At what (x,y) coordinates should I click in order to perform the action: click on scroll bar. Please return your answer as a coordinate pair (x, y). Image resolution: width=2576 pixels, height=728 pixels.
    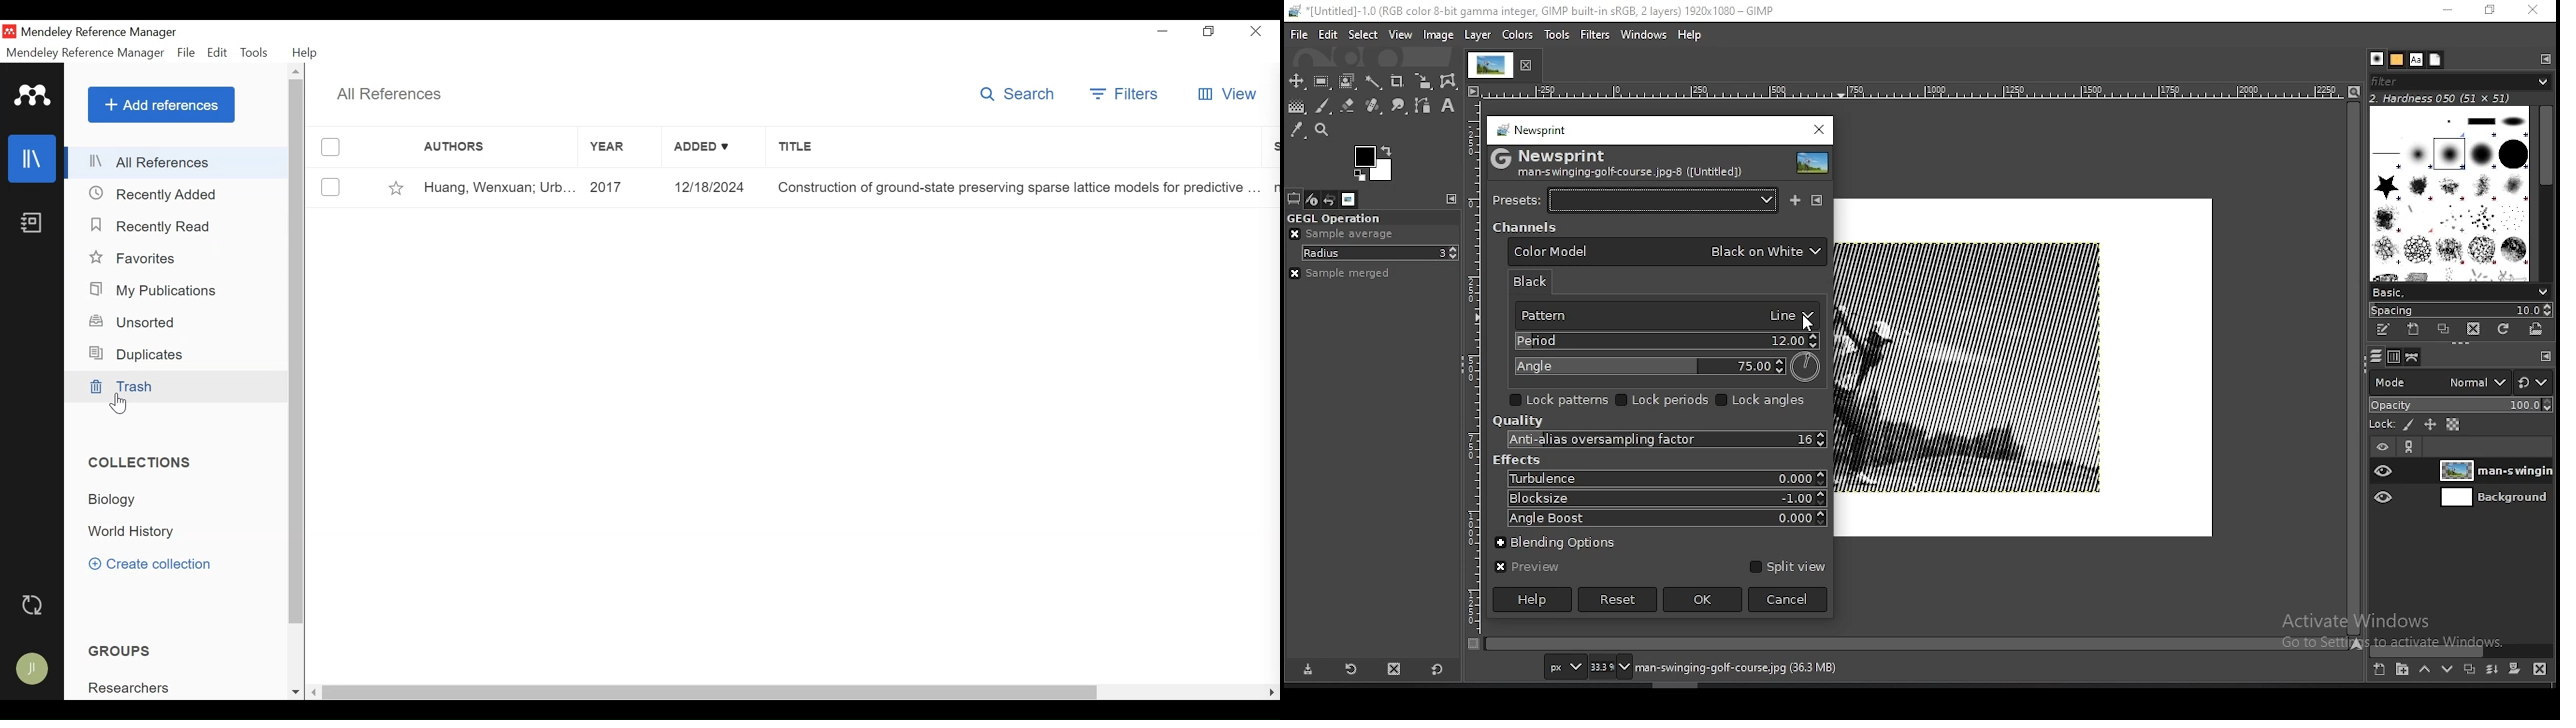
    Looking at the image, I should click on (2462, 649).